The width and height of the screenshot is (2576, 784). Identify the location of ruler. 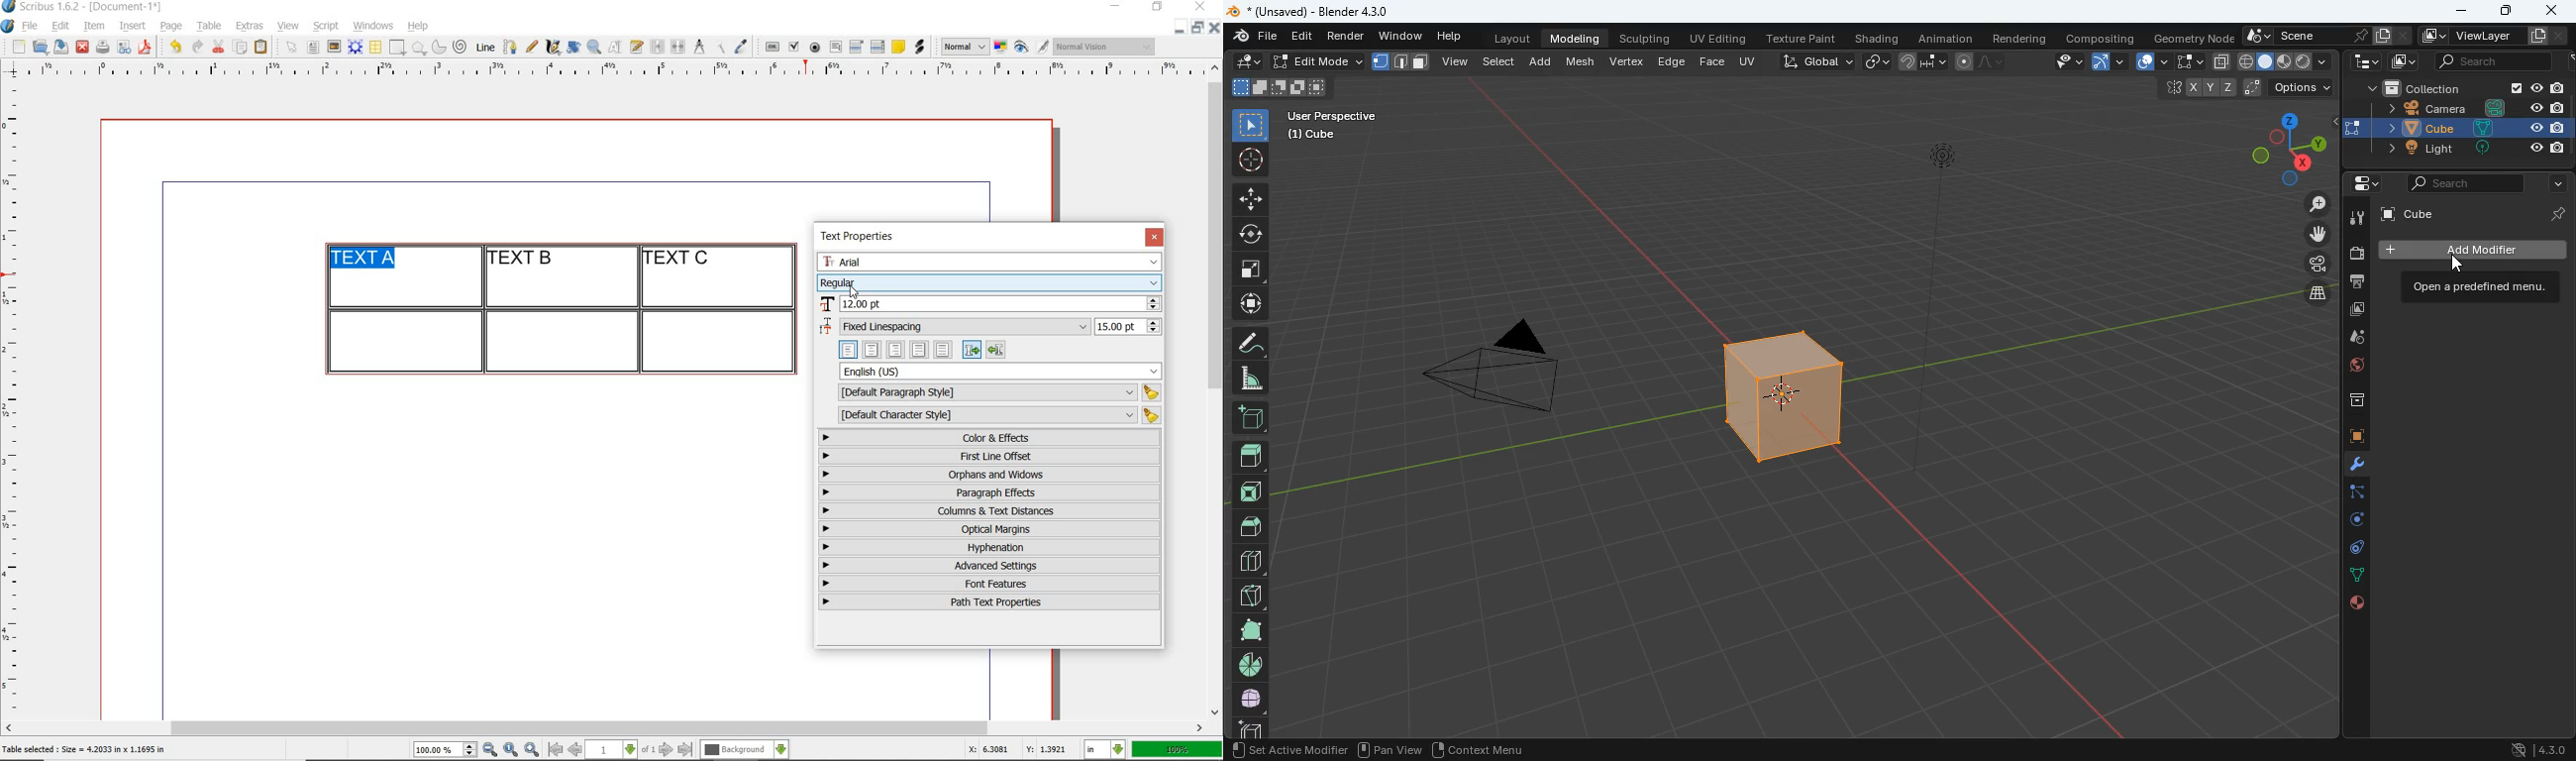
(16, 398).